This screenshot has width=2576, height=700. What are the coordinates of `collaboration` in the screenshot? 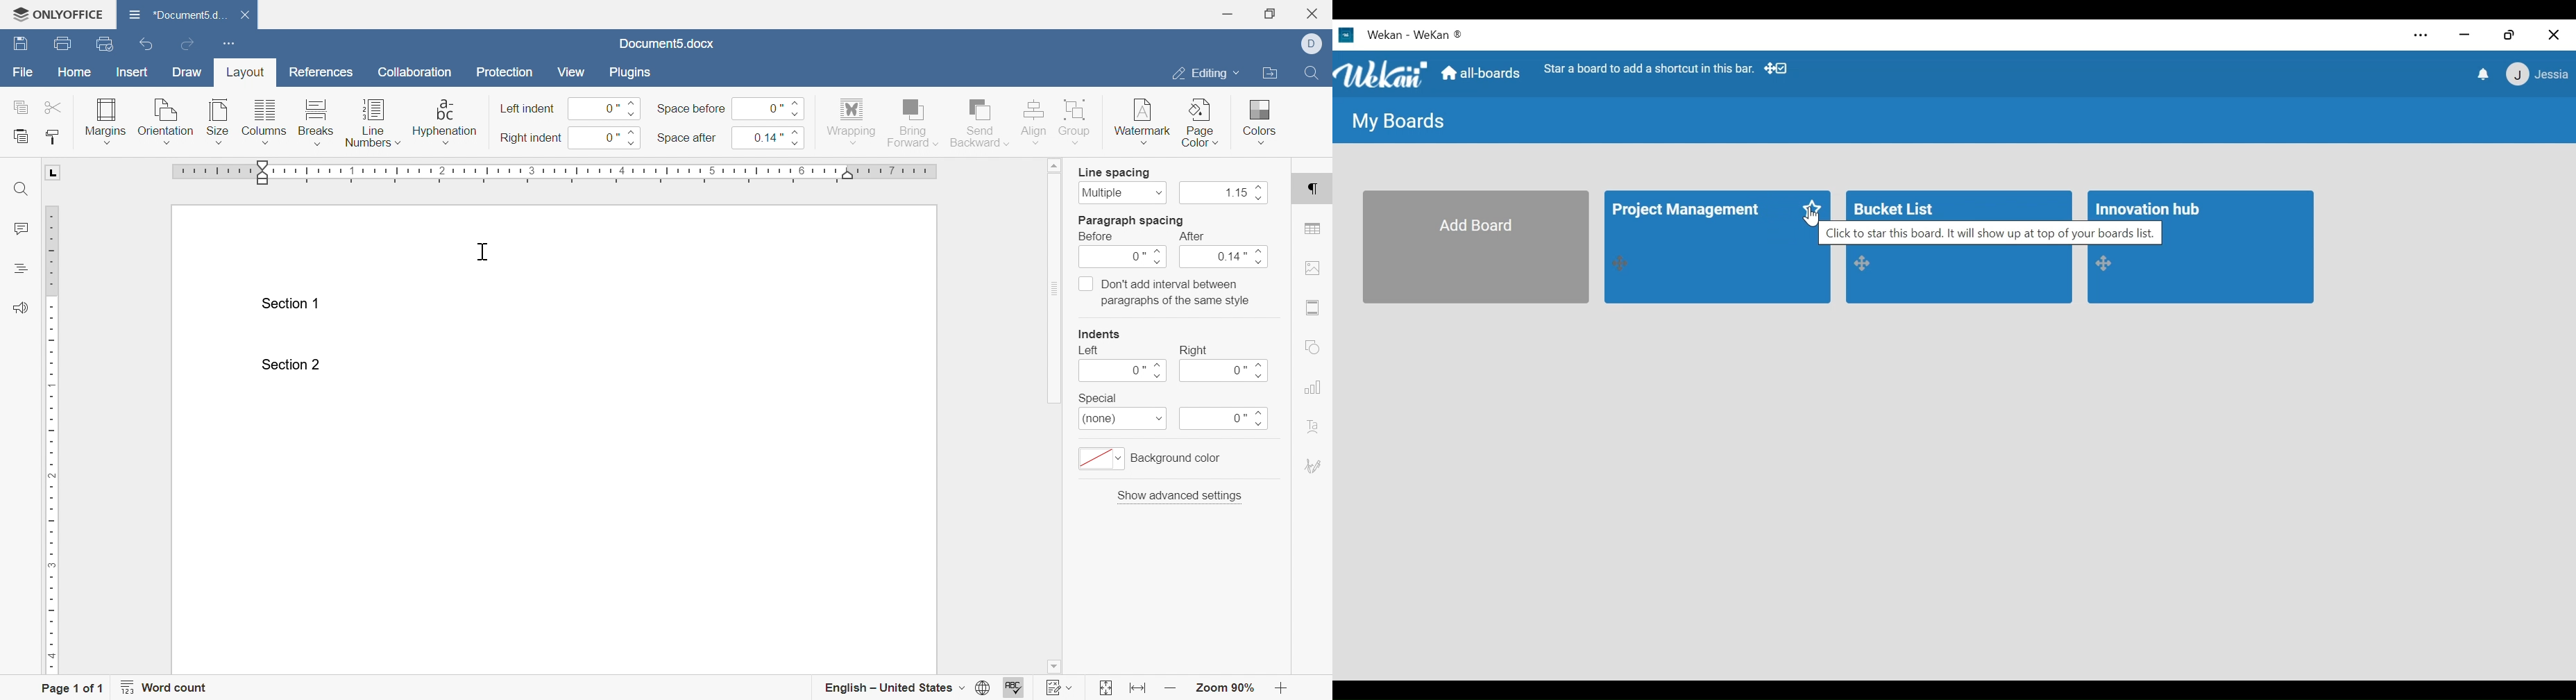 It's located at (419, 75).